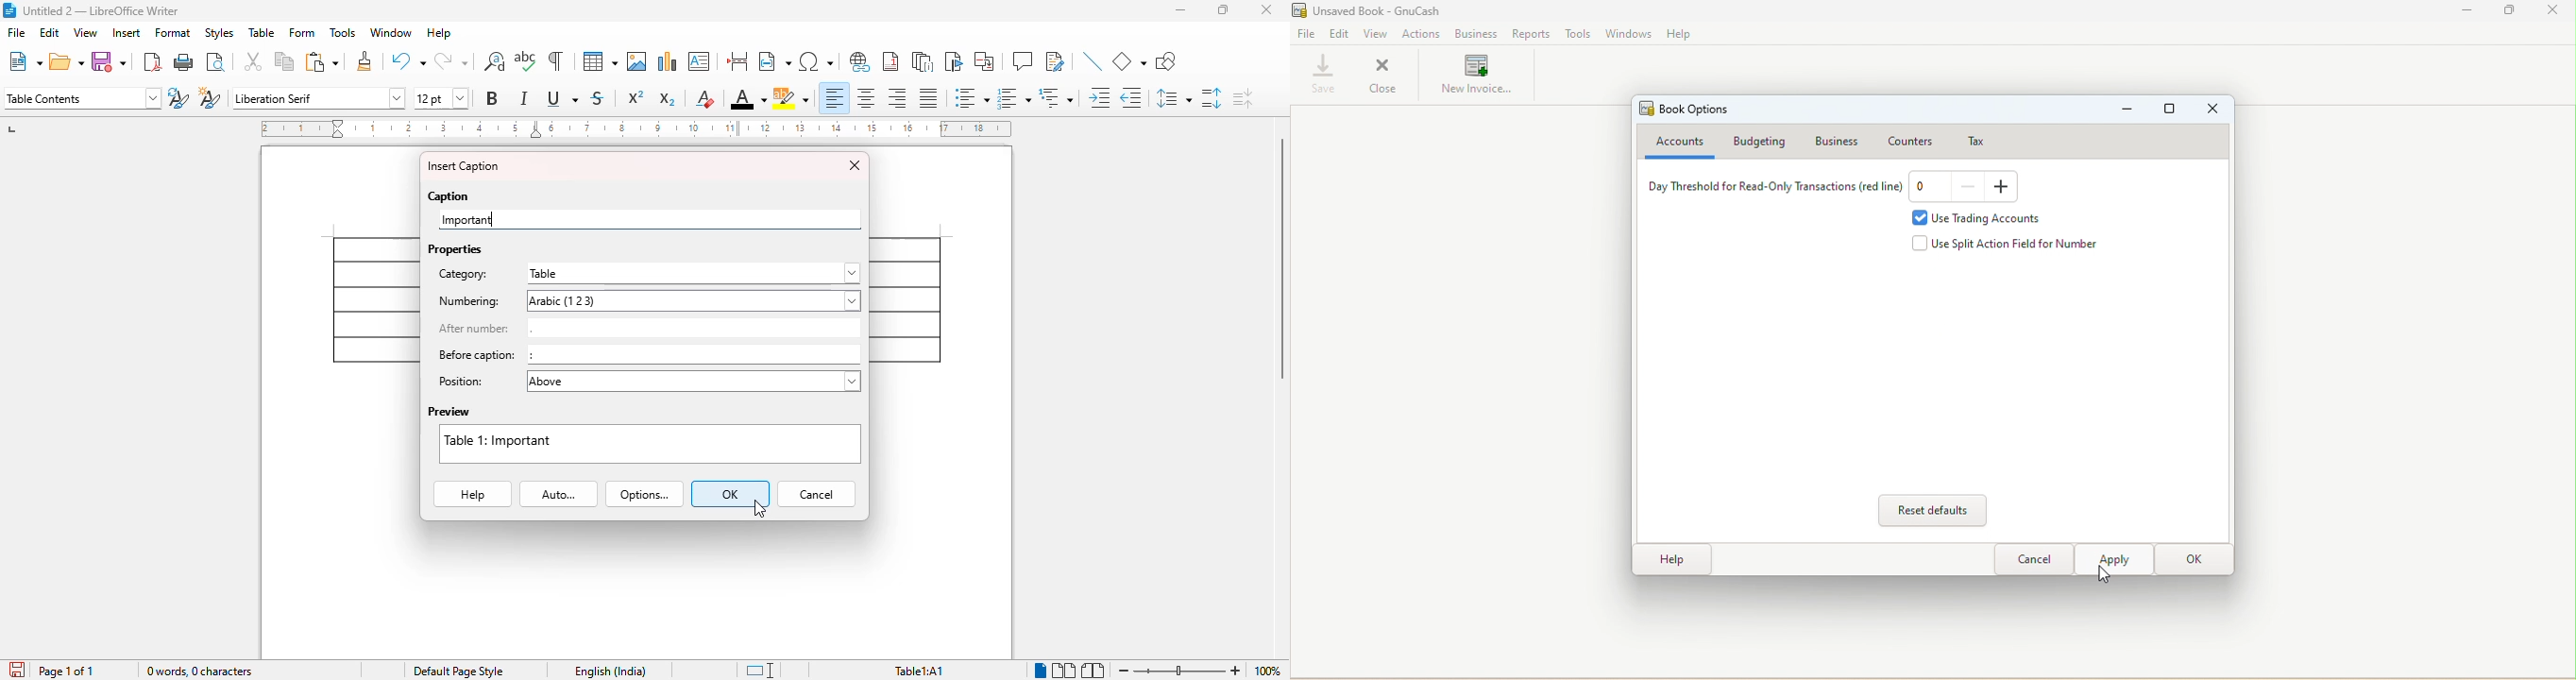 The height and width of the screenshot is (700, 2576). Describe the element at coordinates (86, 32) in the screenshot. I see `view` at that location.